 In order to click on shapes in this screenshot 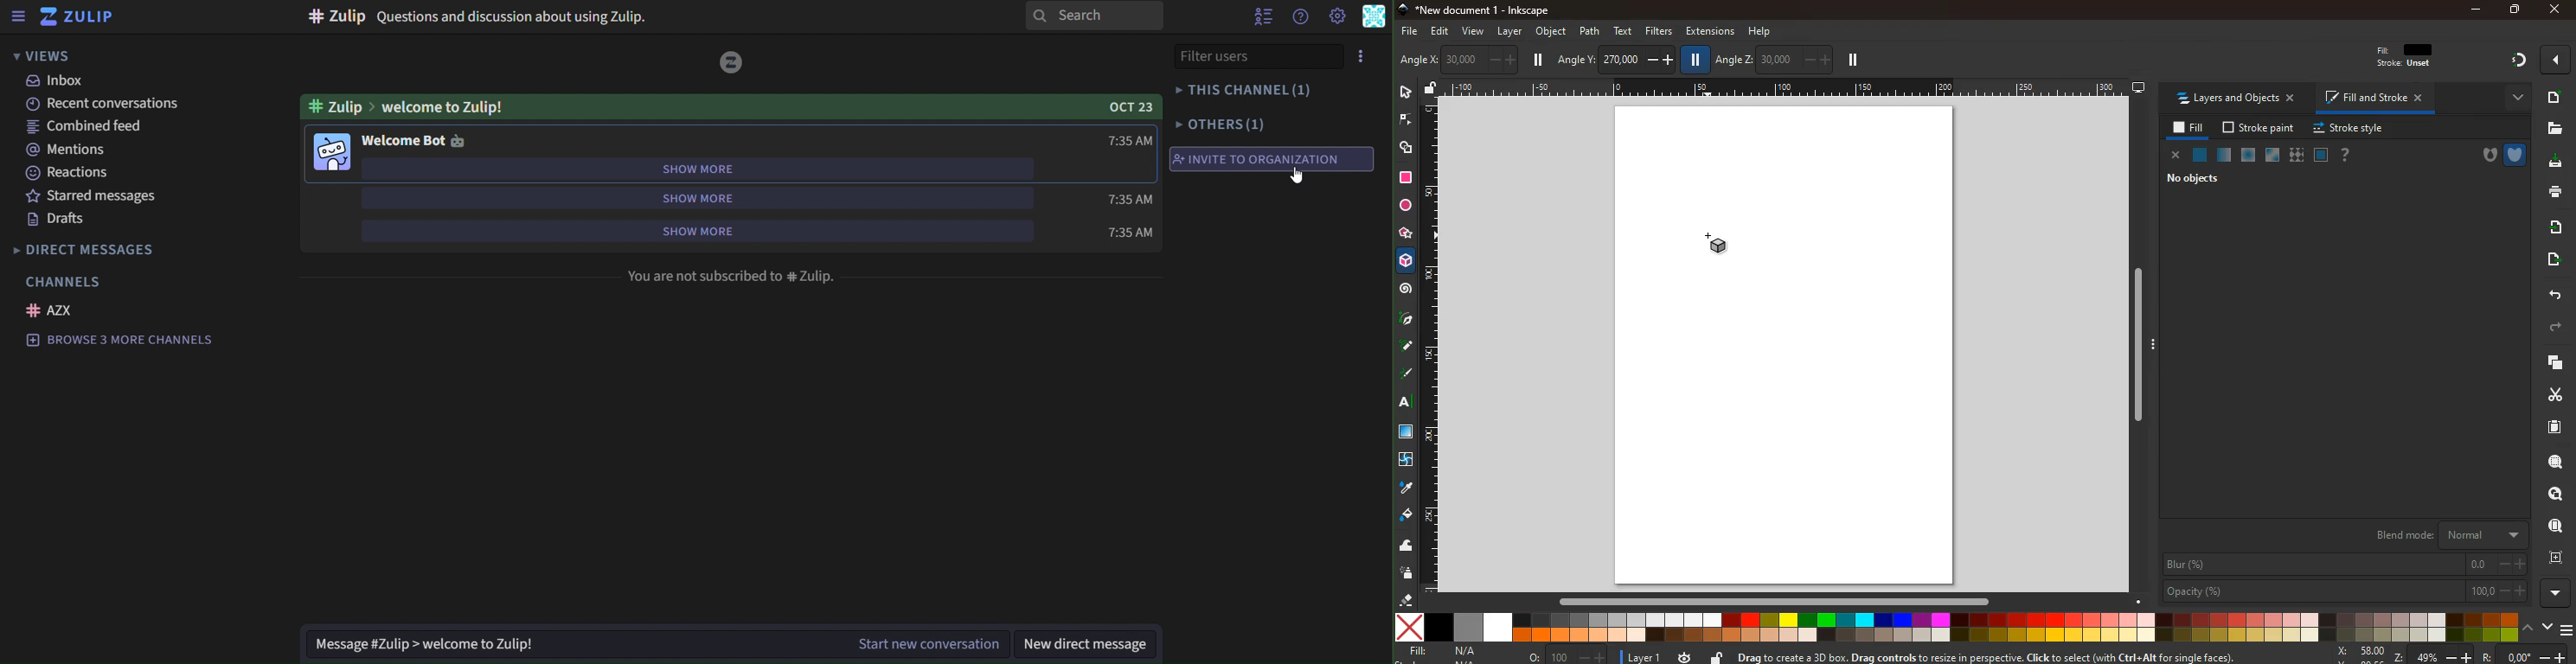, I will do `click(1408, 150)`.